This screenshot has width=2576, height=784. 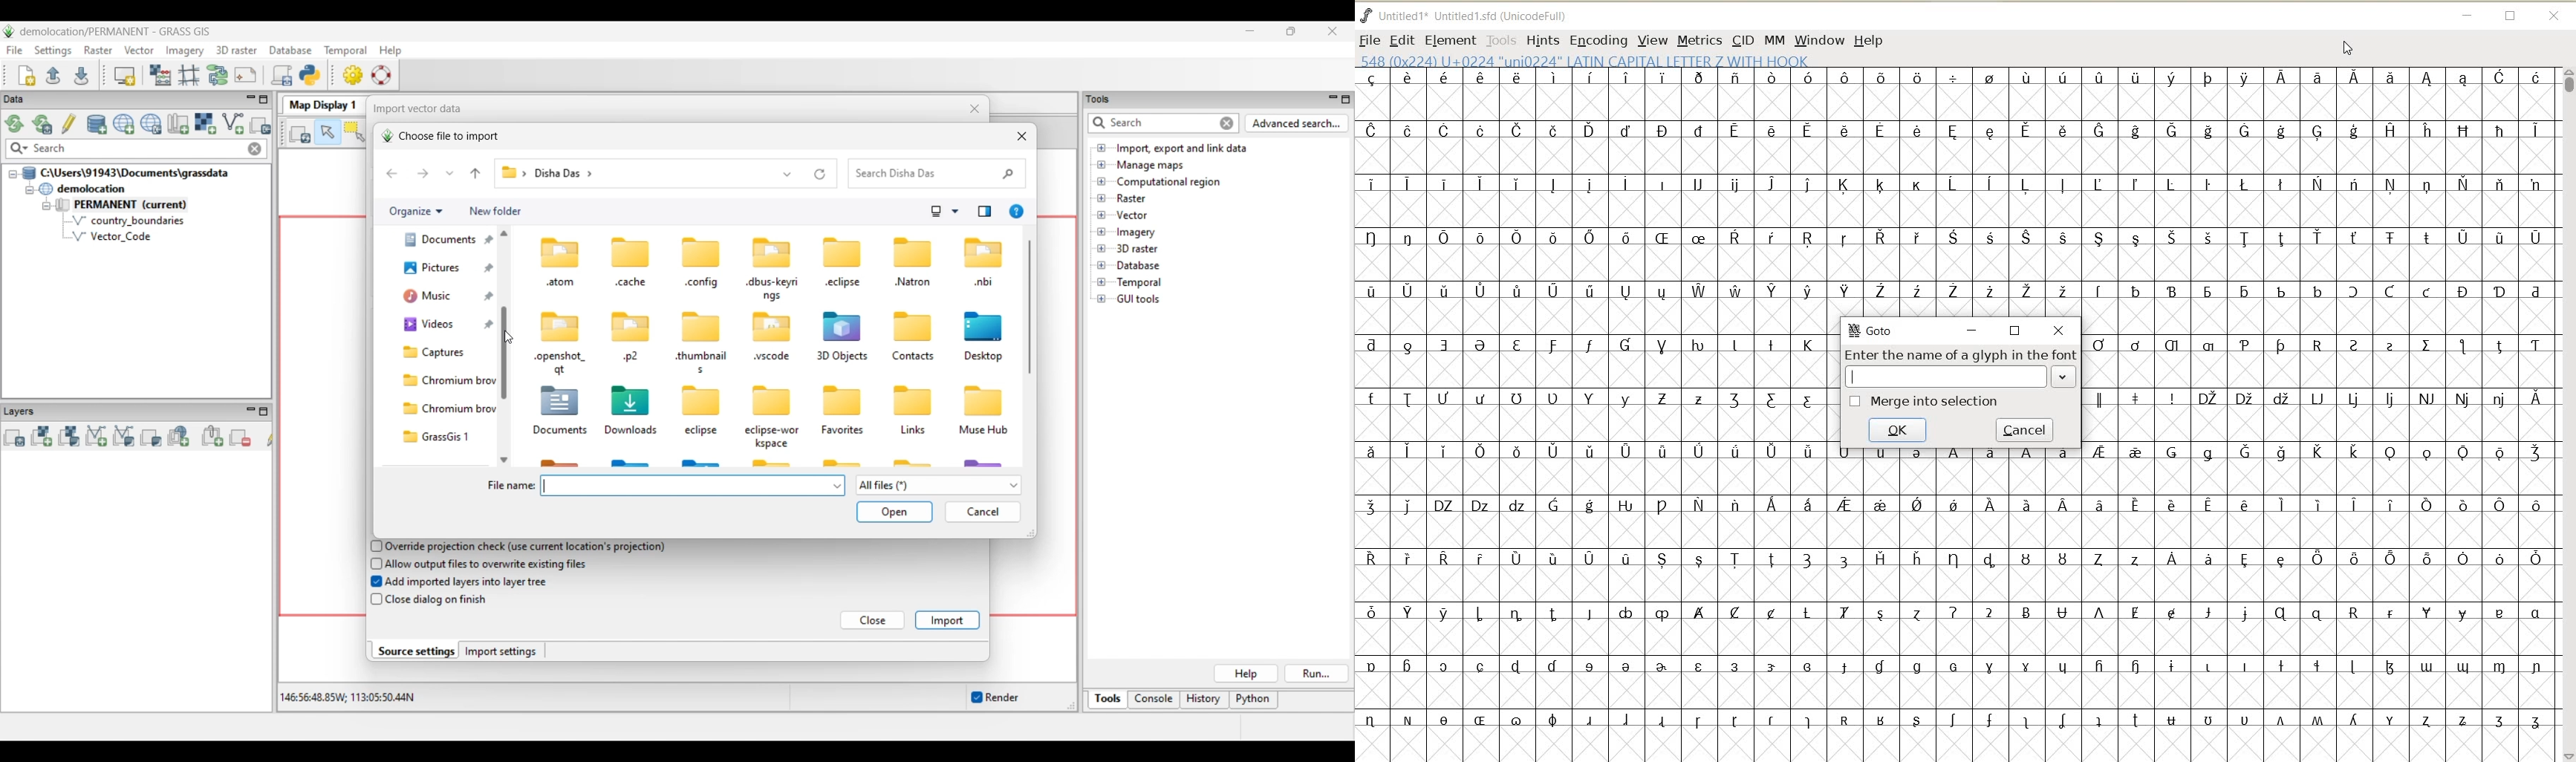 I want to click on FONTFORGE, so click(x=1366, y=15).